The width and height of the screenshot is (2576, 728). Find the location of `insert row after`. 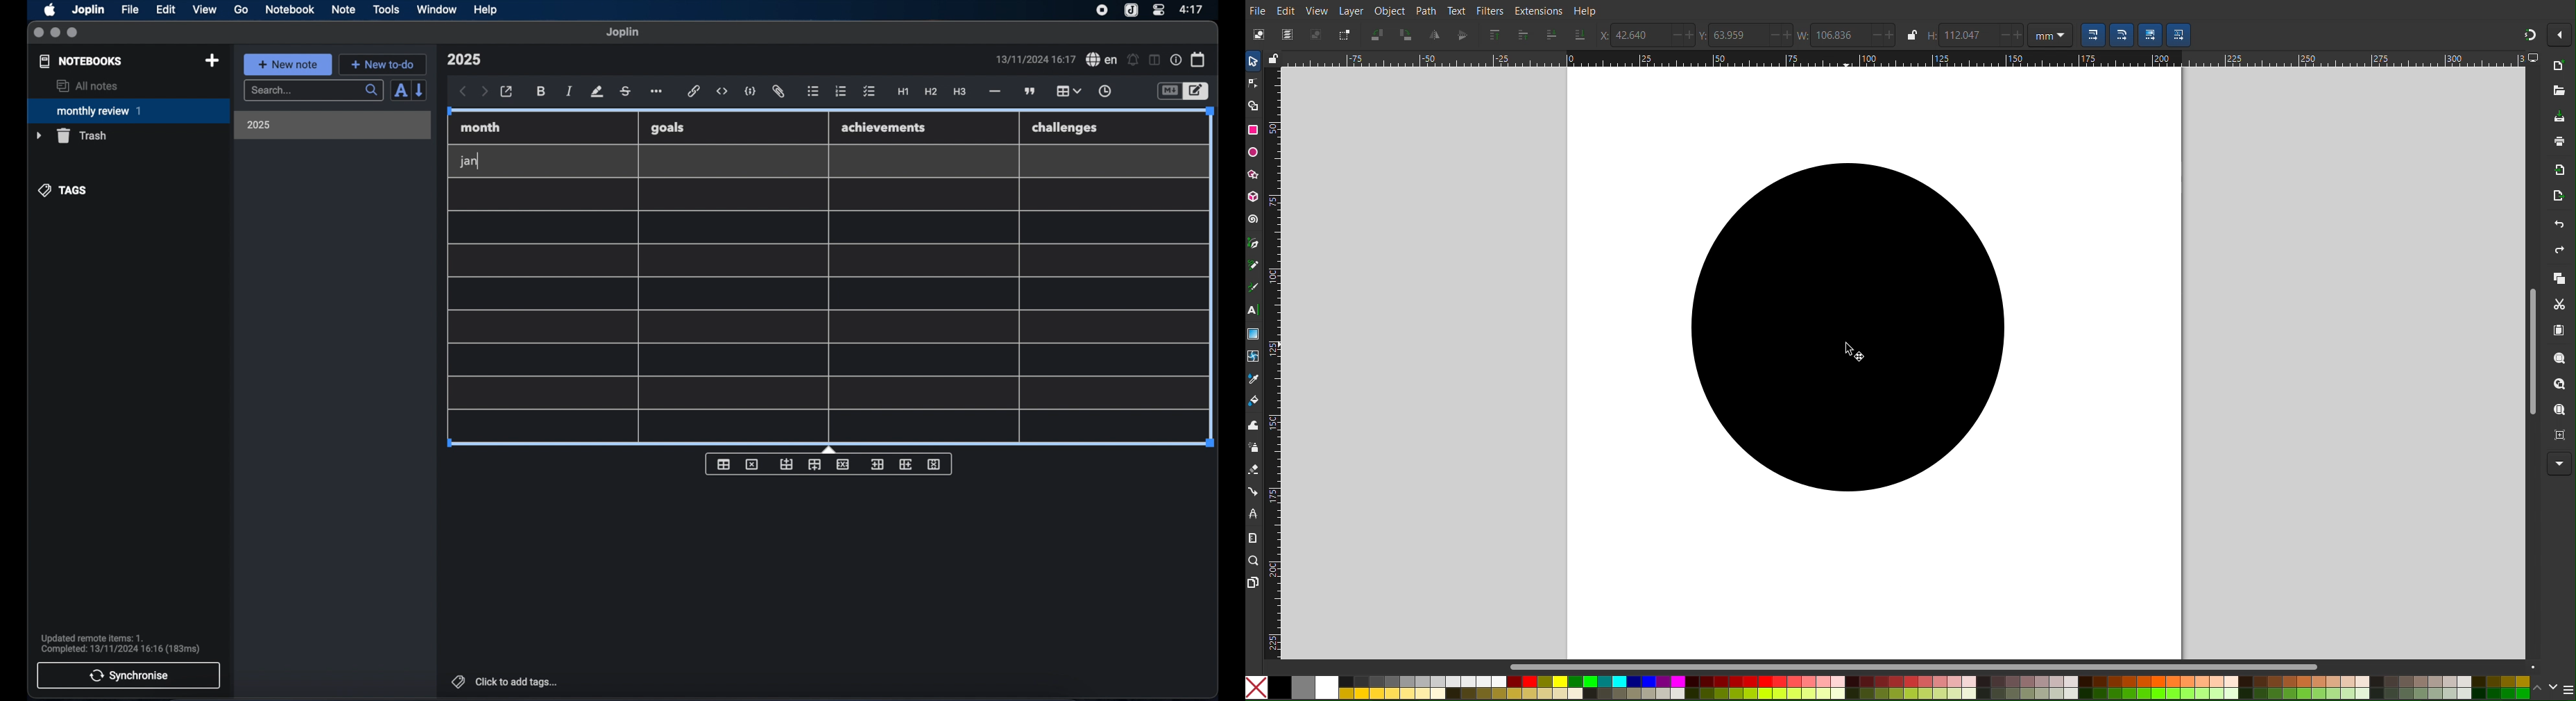

insert row after is located at coordinates (815, 465).